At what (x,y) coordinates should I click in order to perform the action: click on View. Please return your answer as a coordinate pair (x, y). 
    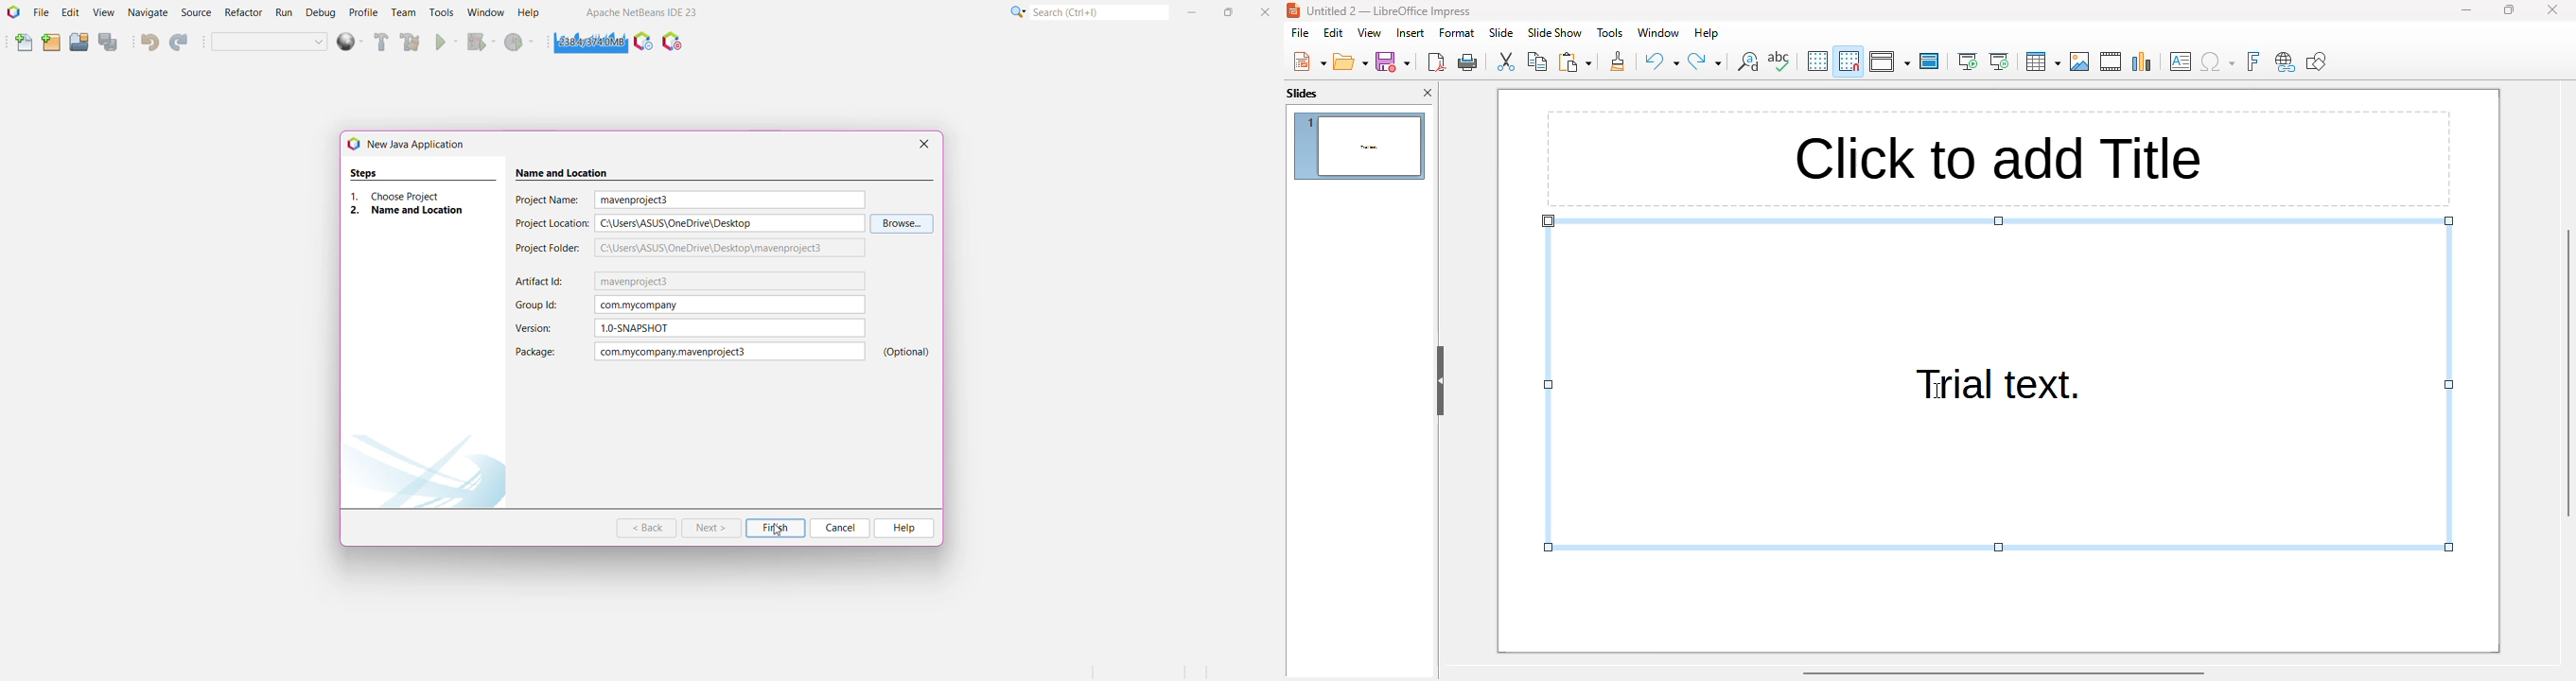
    Looking at the image, I should click on (104, 14).